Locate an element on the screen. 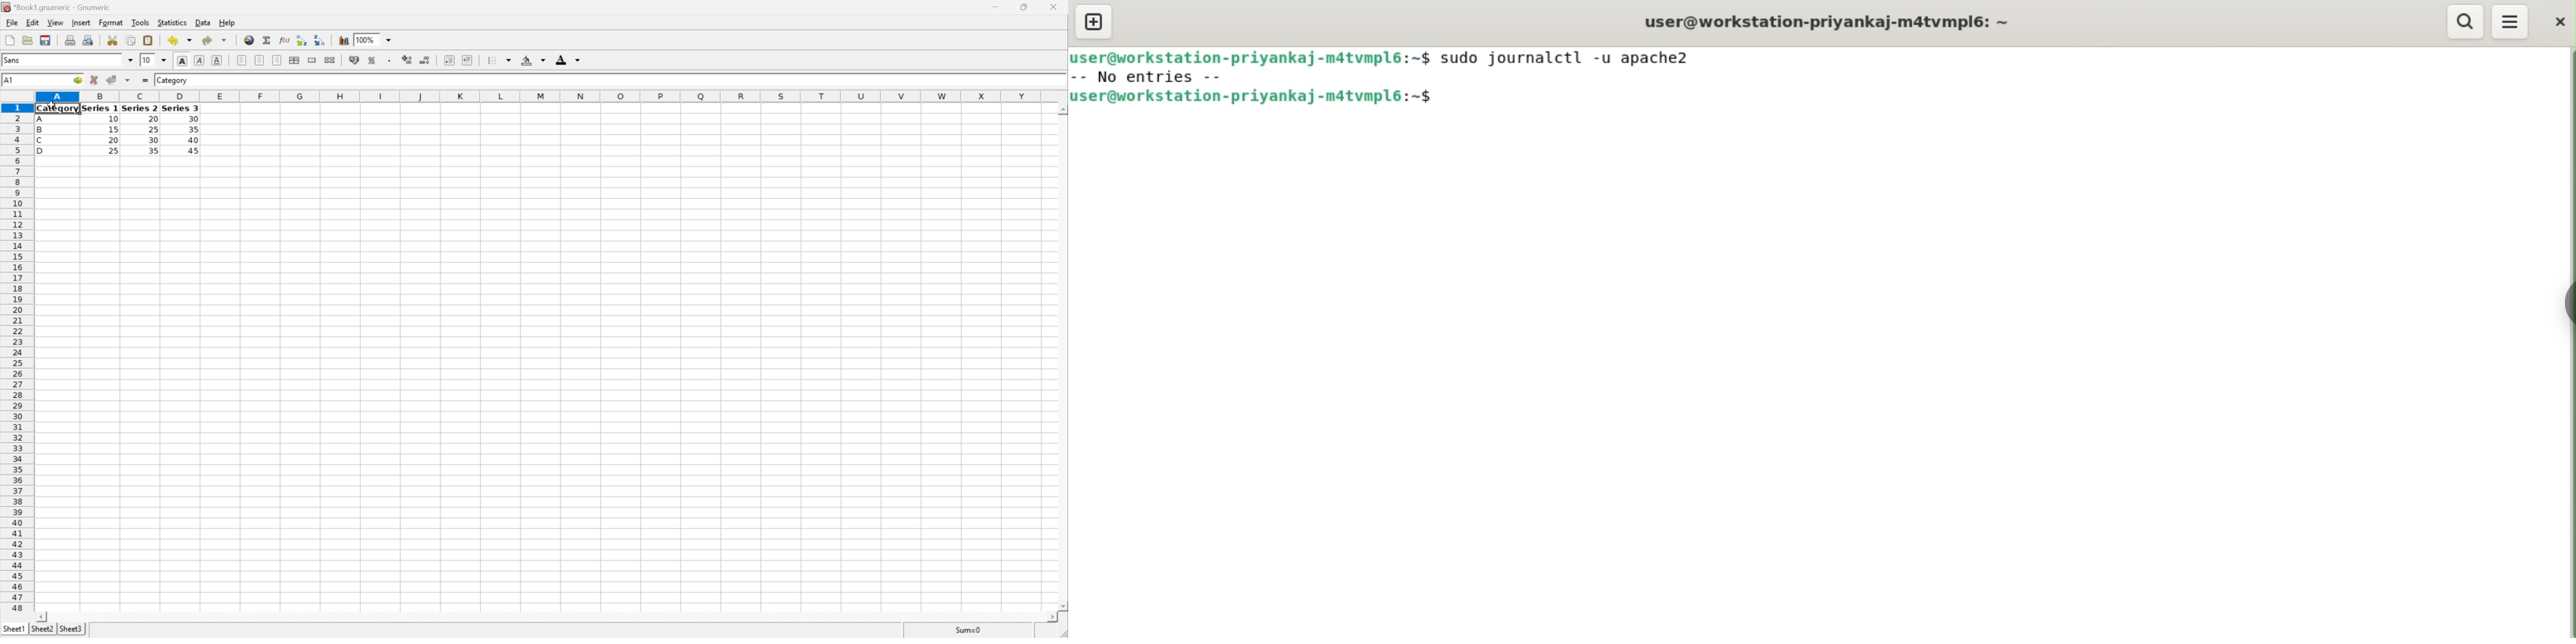 The width and height of the screenshot is (2576, 644). View is located at coordinates (56, 22).